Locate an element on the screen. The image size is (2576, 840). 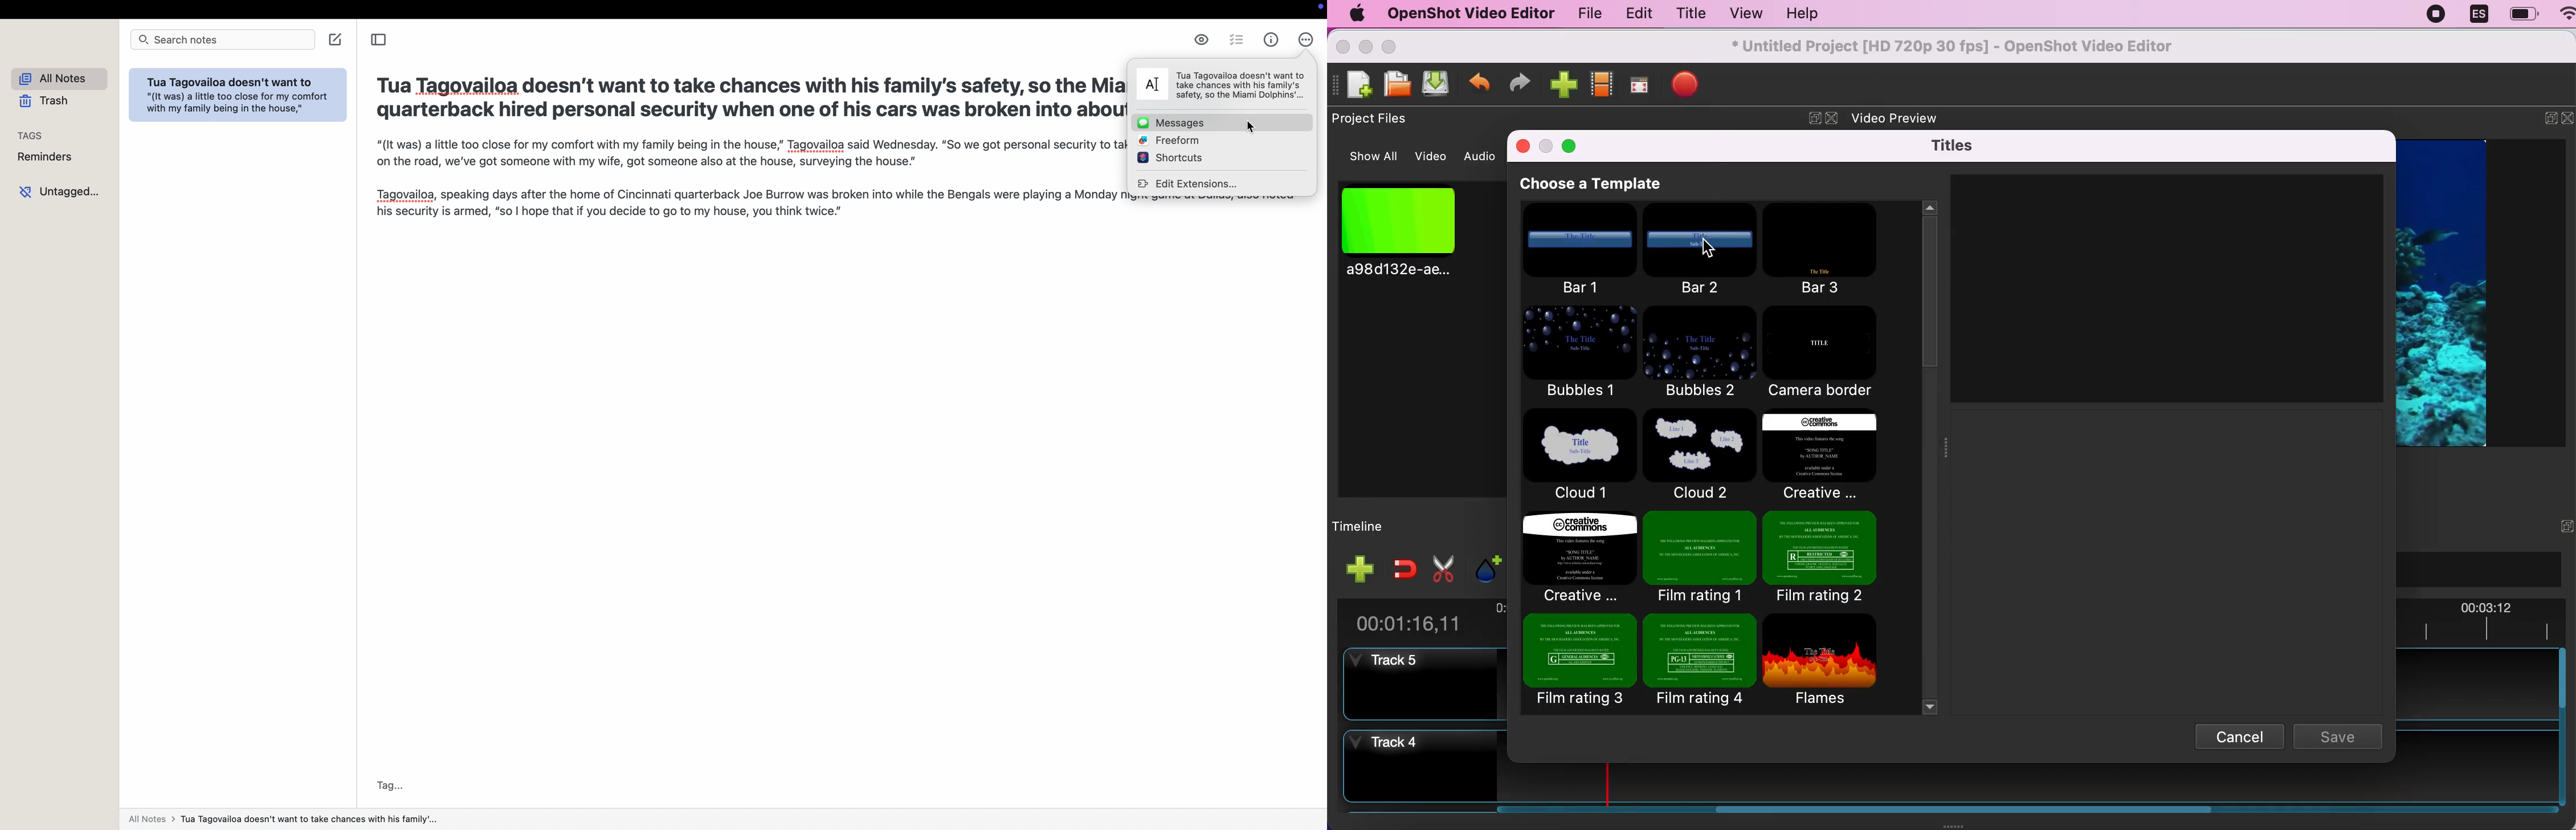
freeform is located at coordinates (1167, 140).